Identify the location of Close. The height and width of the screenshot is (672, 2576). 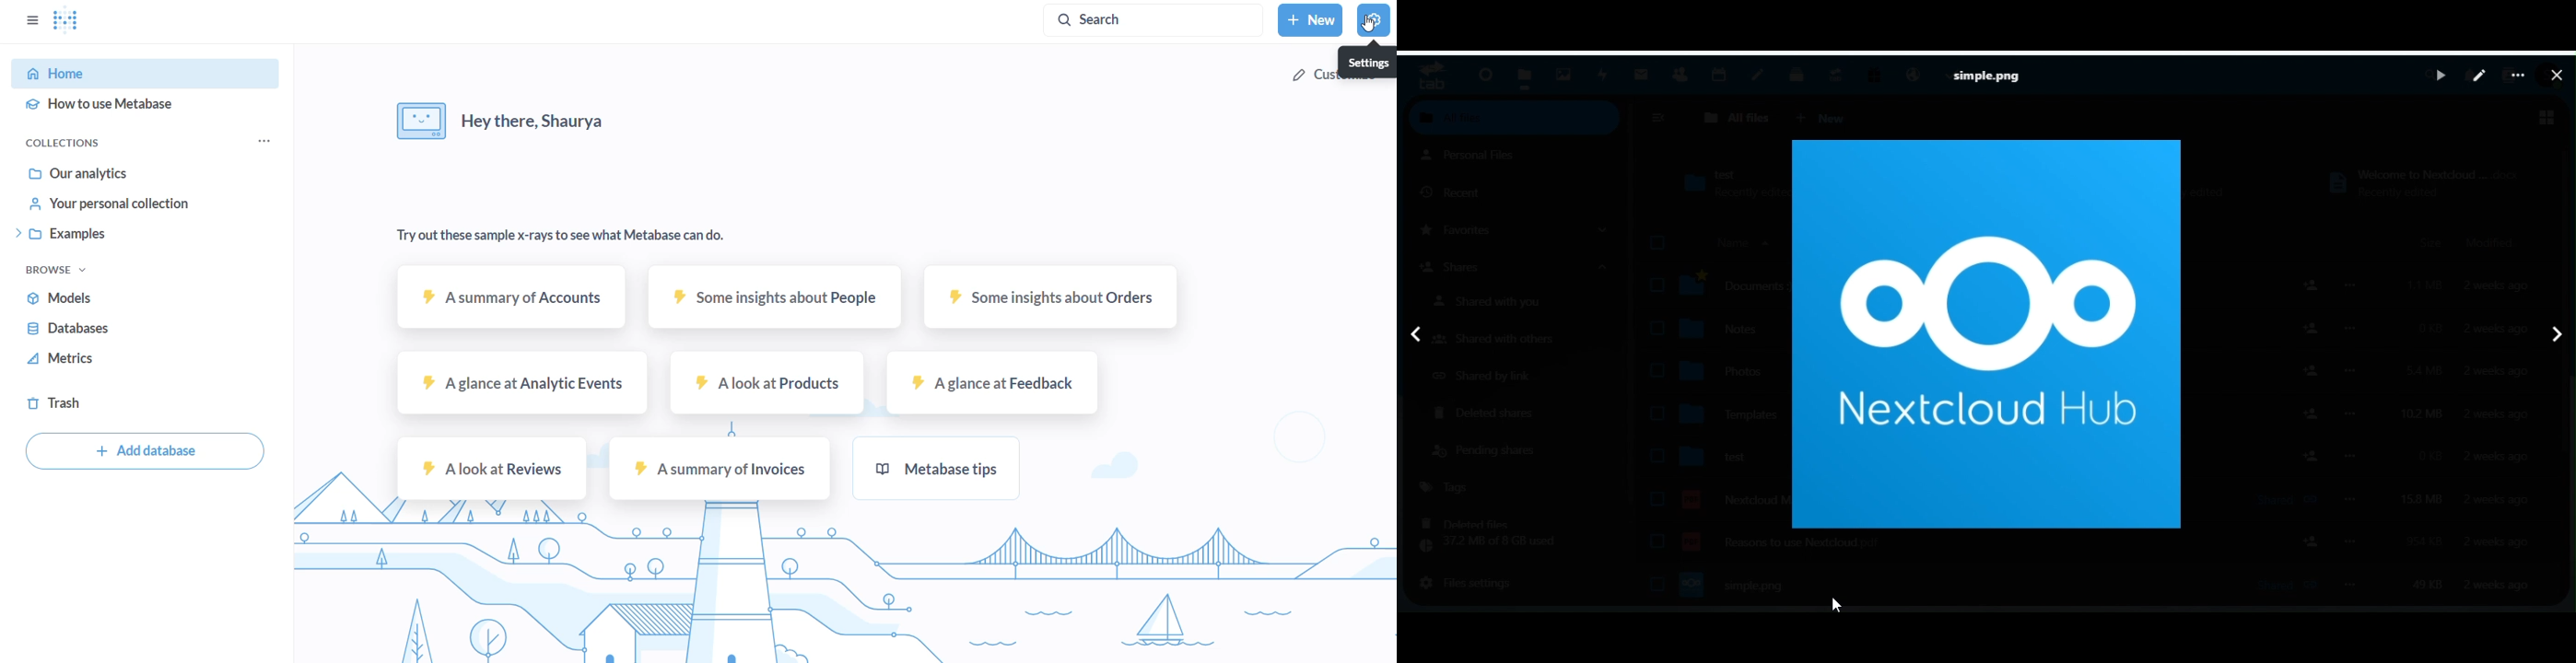
(2557, 75).